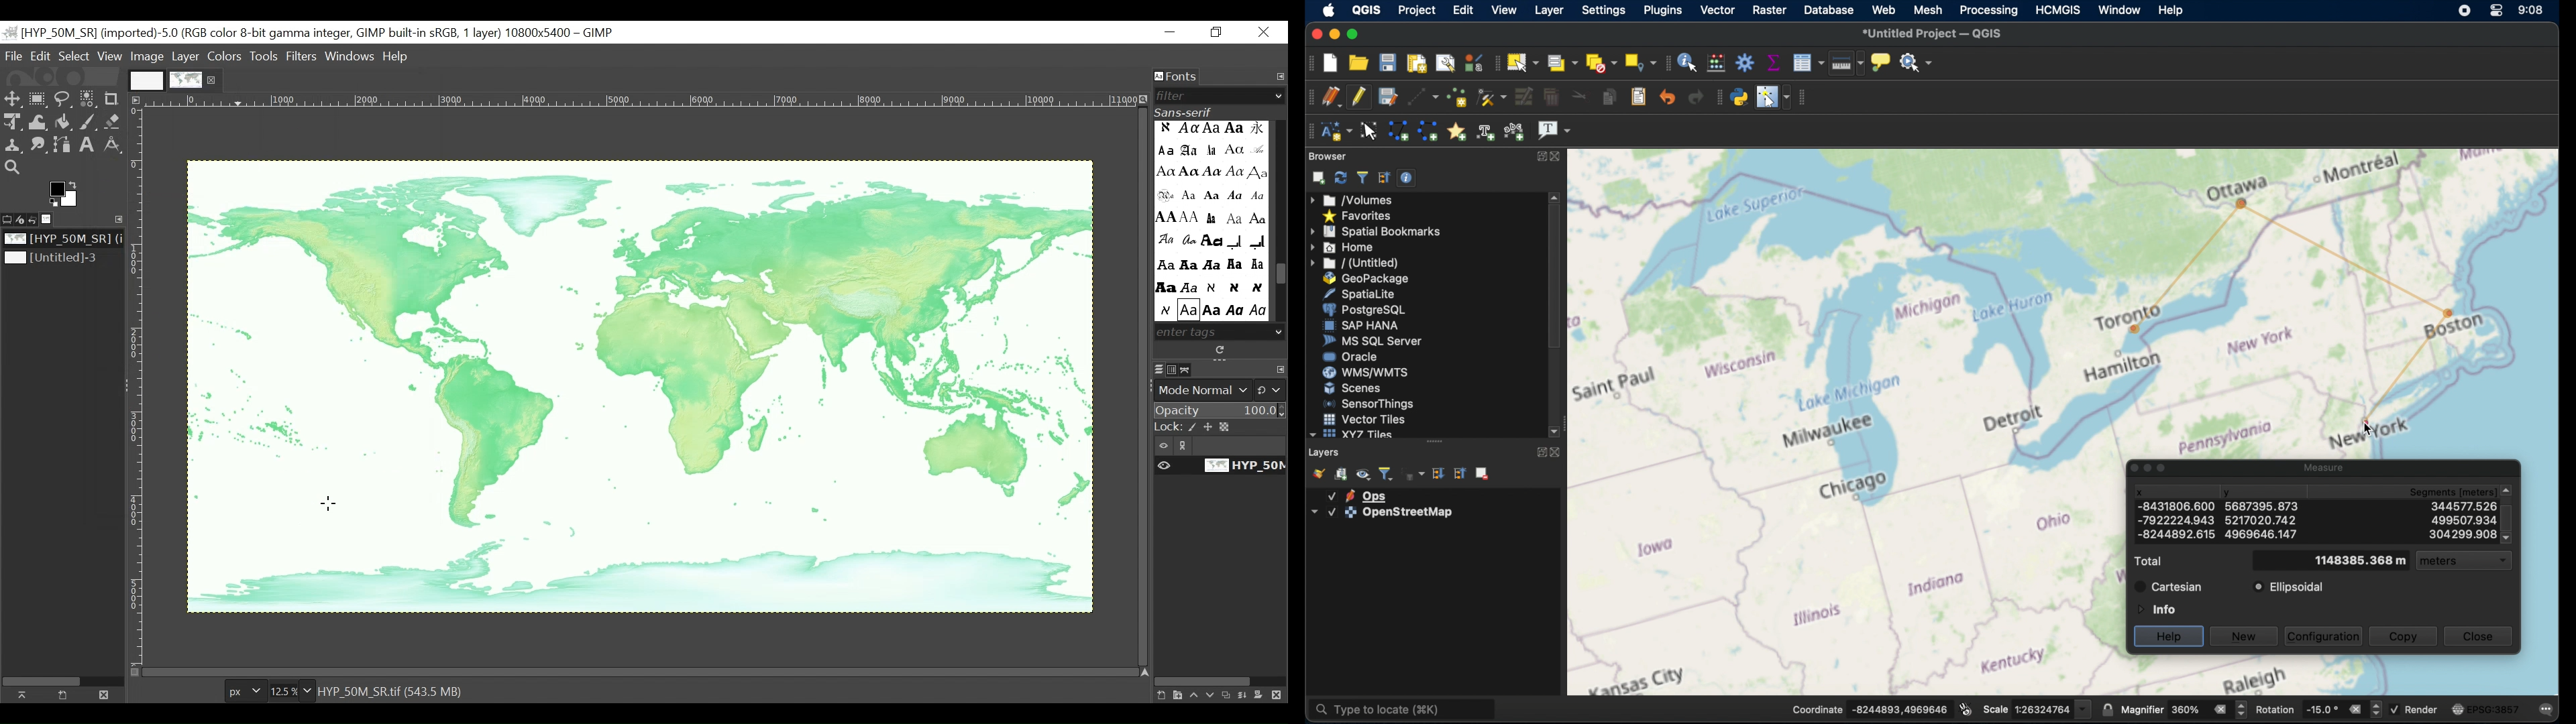 This screenshot has width=2576, height=728. I want to click on measuring line, so click(2406, 371).